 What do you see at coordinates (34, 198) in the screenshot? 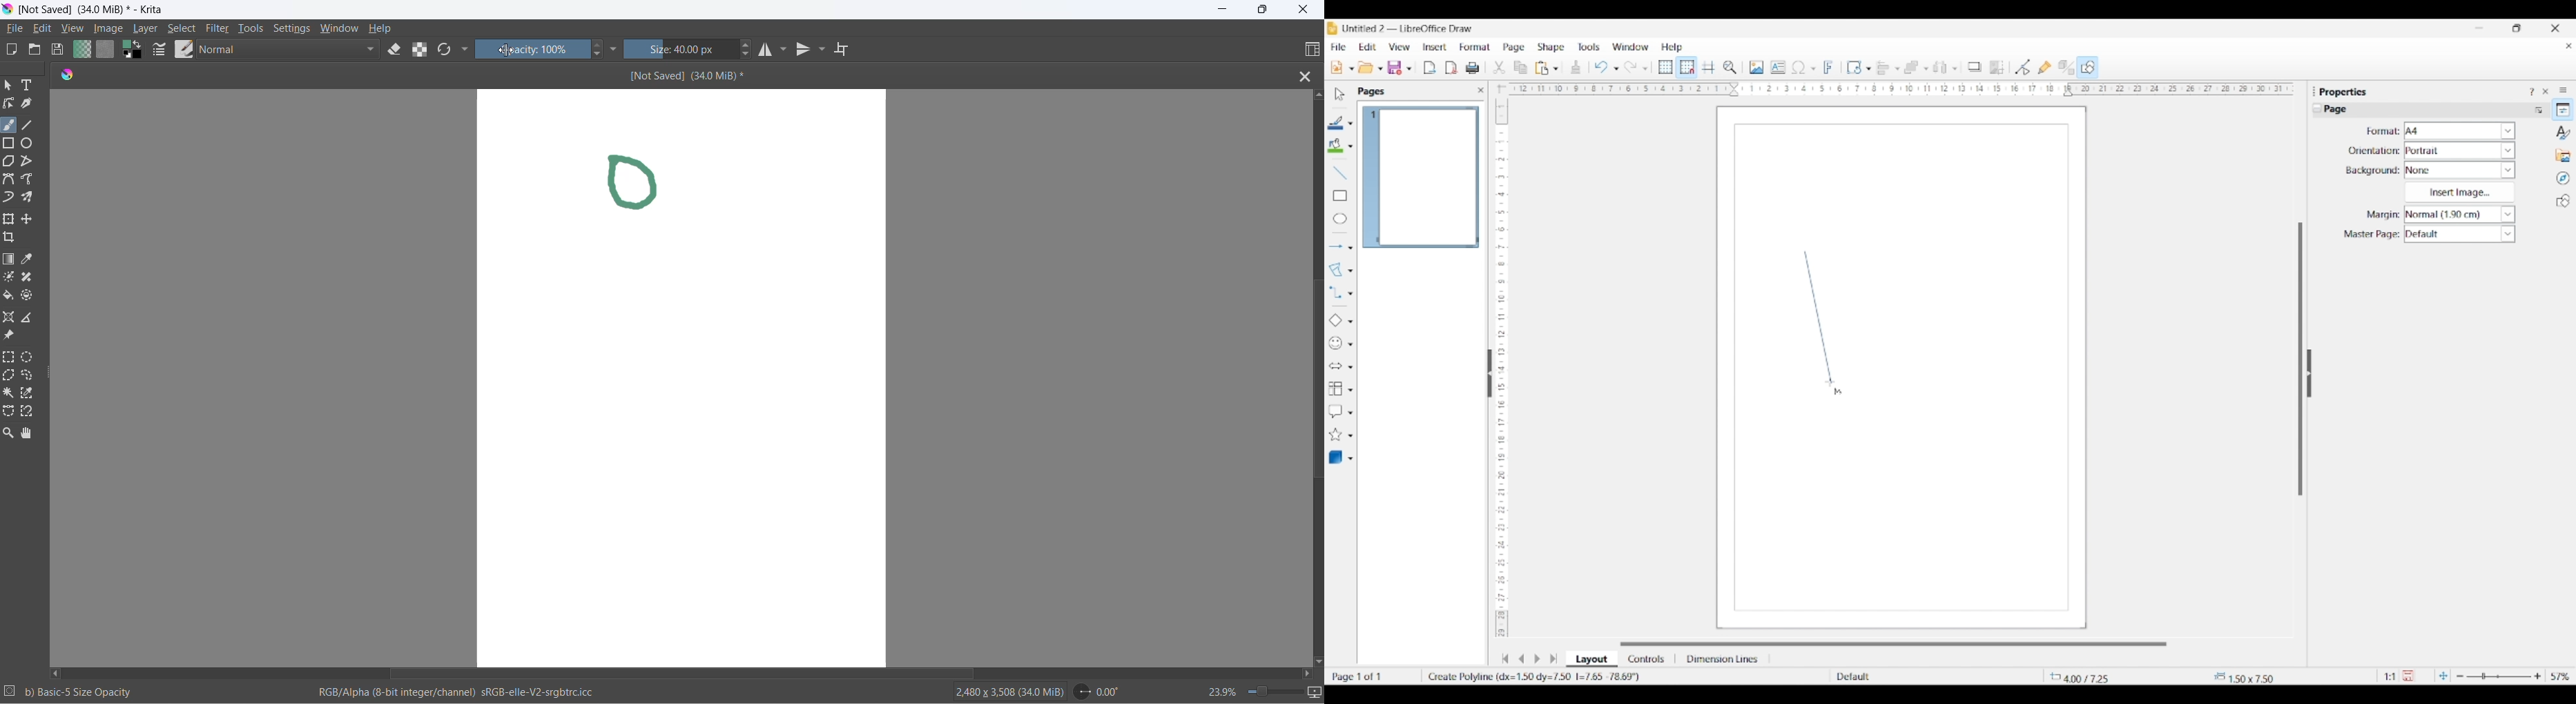
I see `multibrush tool` at bounding box center [34, 198].